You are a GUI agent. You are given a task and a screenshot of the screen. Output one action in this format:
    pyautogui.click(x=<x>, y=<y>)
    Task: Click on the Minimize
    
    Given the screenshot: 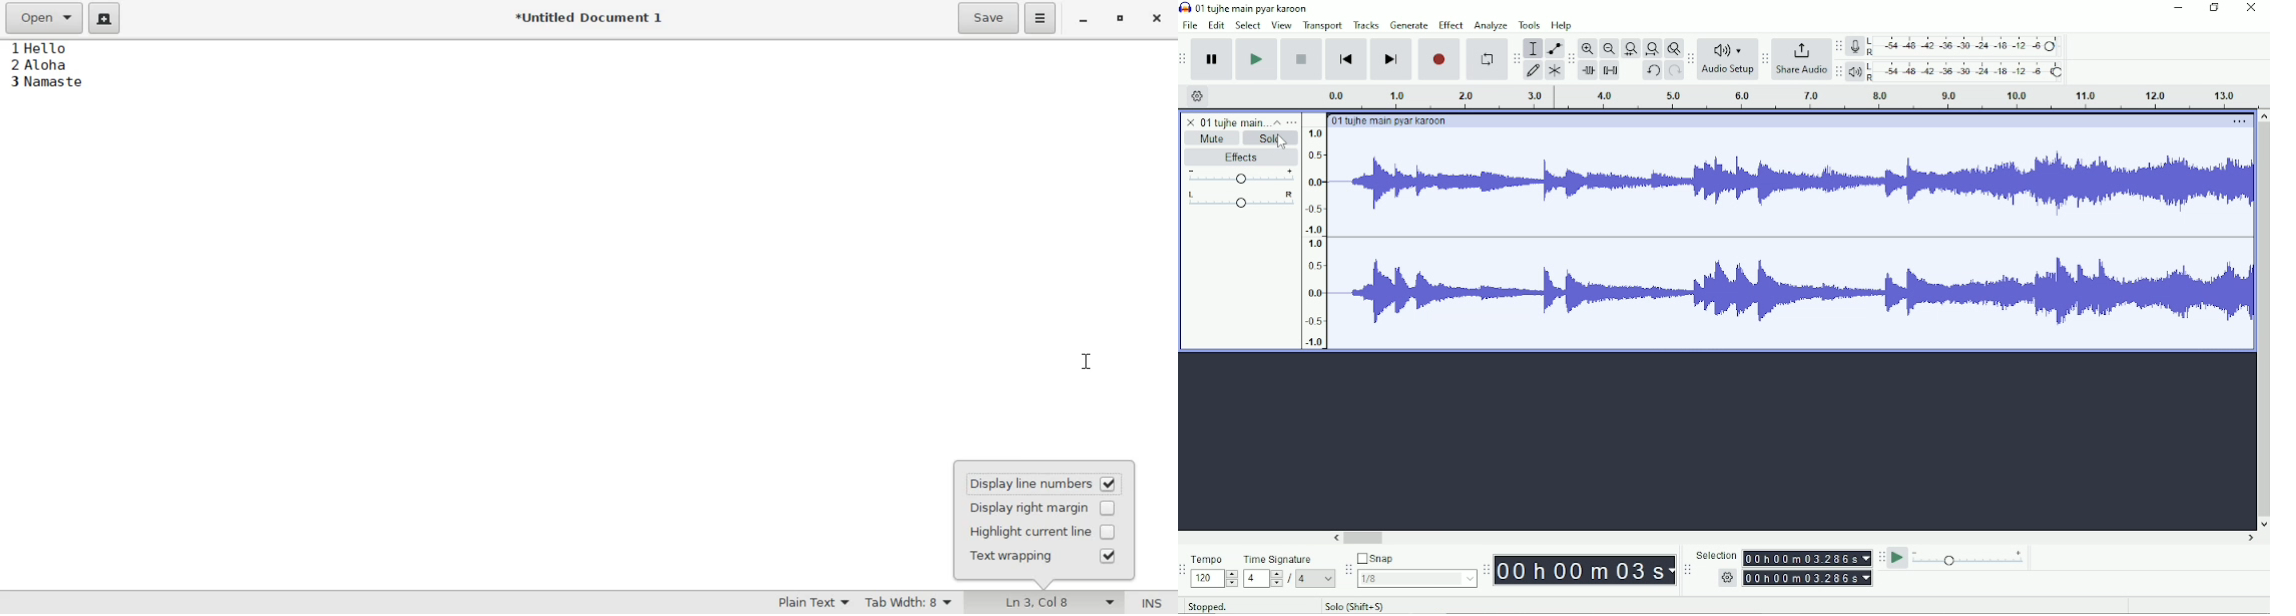 What is the action you would take?
    pyautogui.click(x=1083, y=21)
    